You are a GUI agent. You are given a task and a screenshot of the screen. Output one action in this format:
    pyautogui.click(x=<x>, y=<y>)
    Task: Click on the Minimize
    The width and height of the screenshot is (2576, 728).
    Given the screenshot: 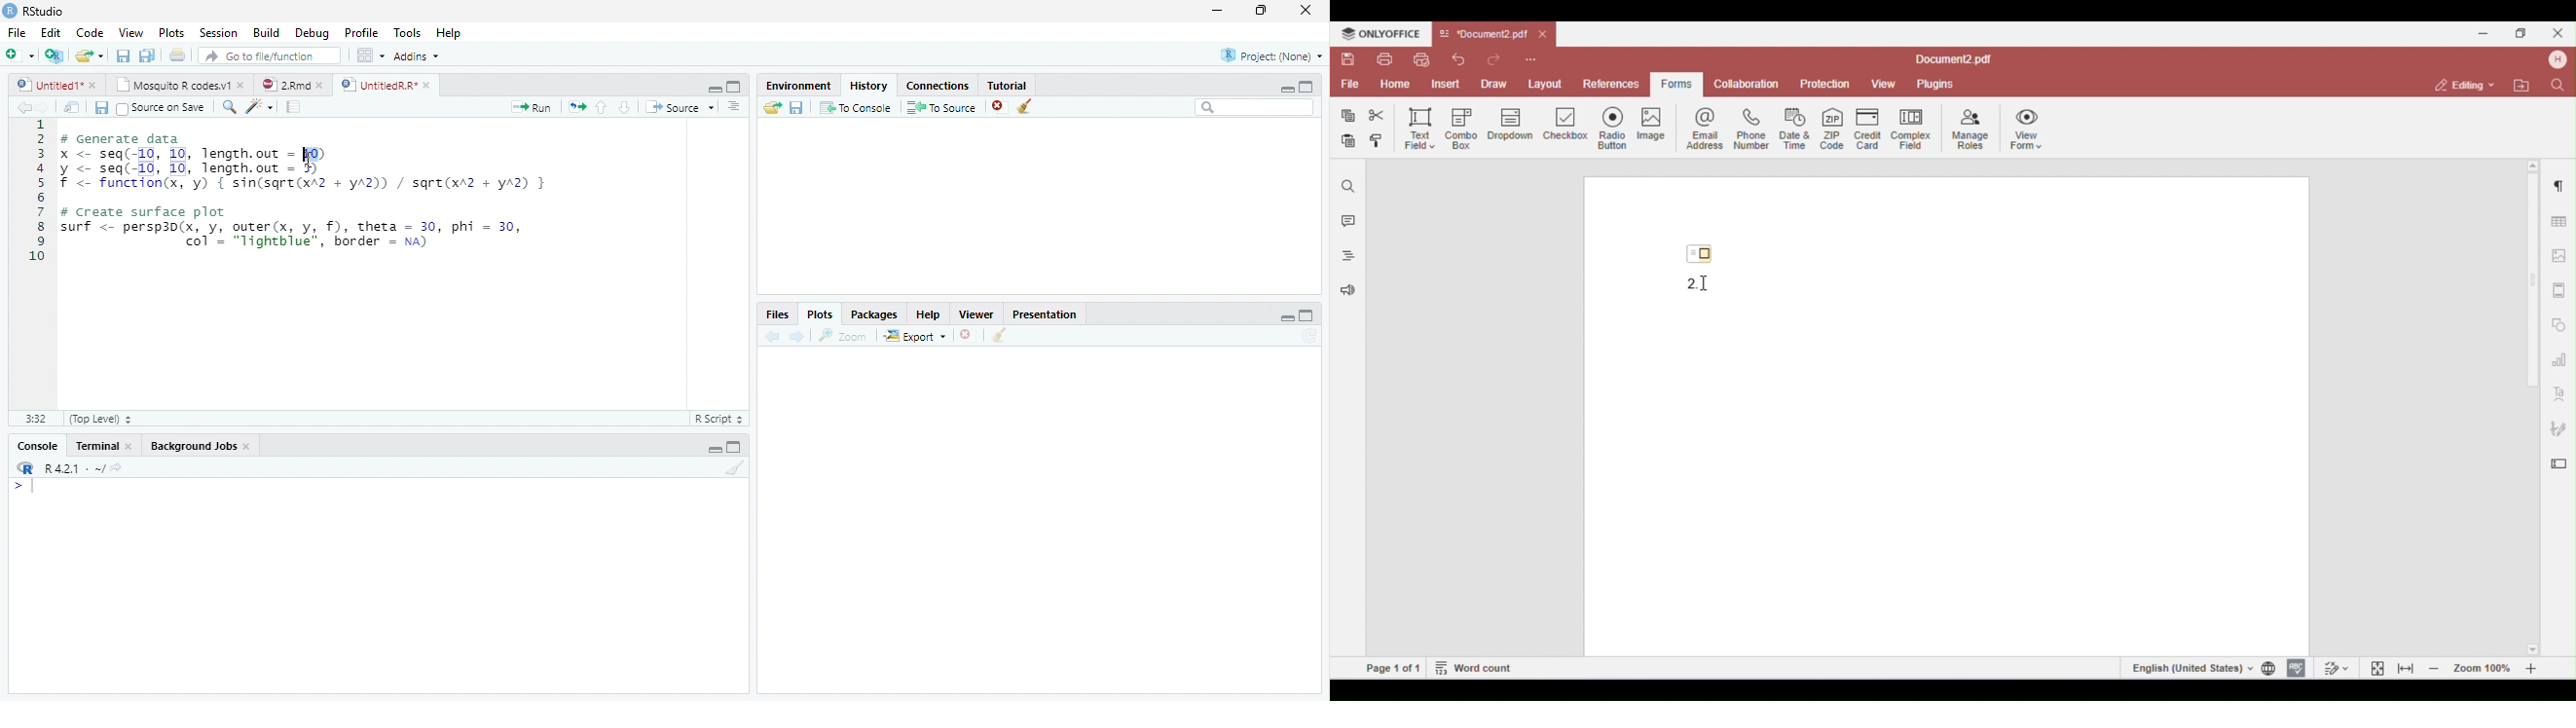 What is the action you would take?
    pyautogui.click(x=713, y=89)
    